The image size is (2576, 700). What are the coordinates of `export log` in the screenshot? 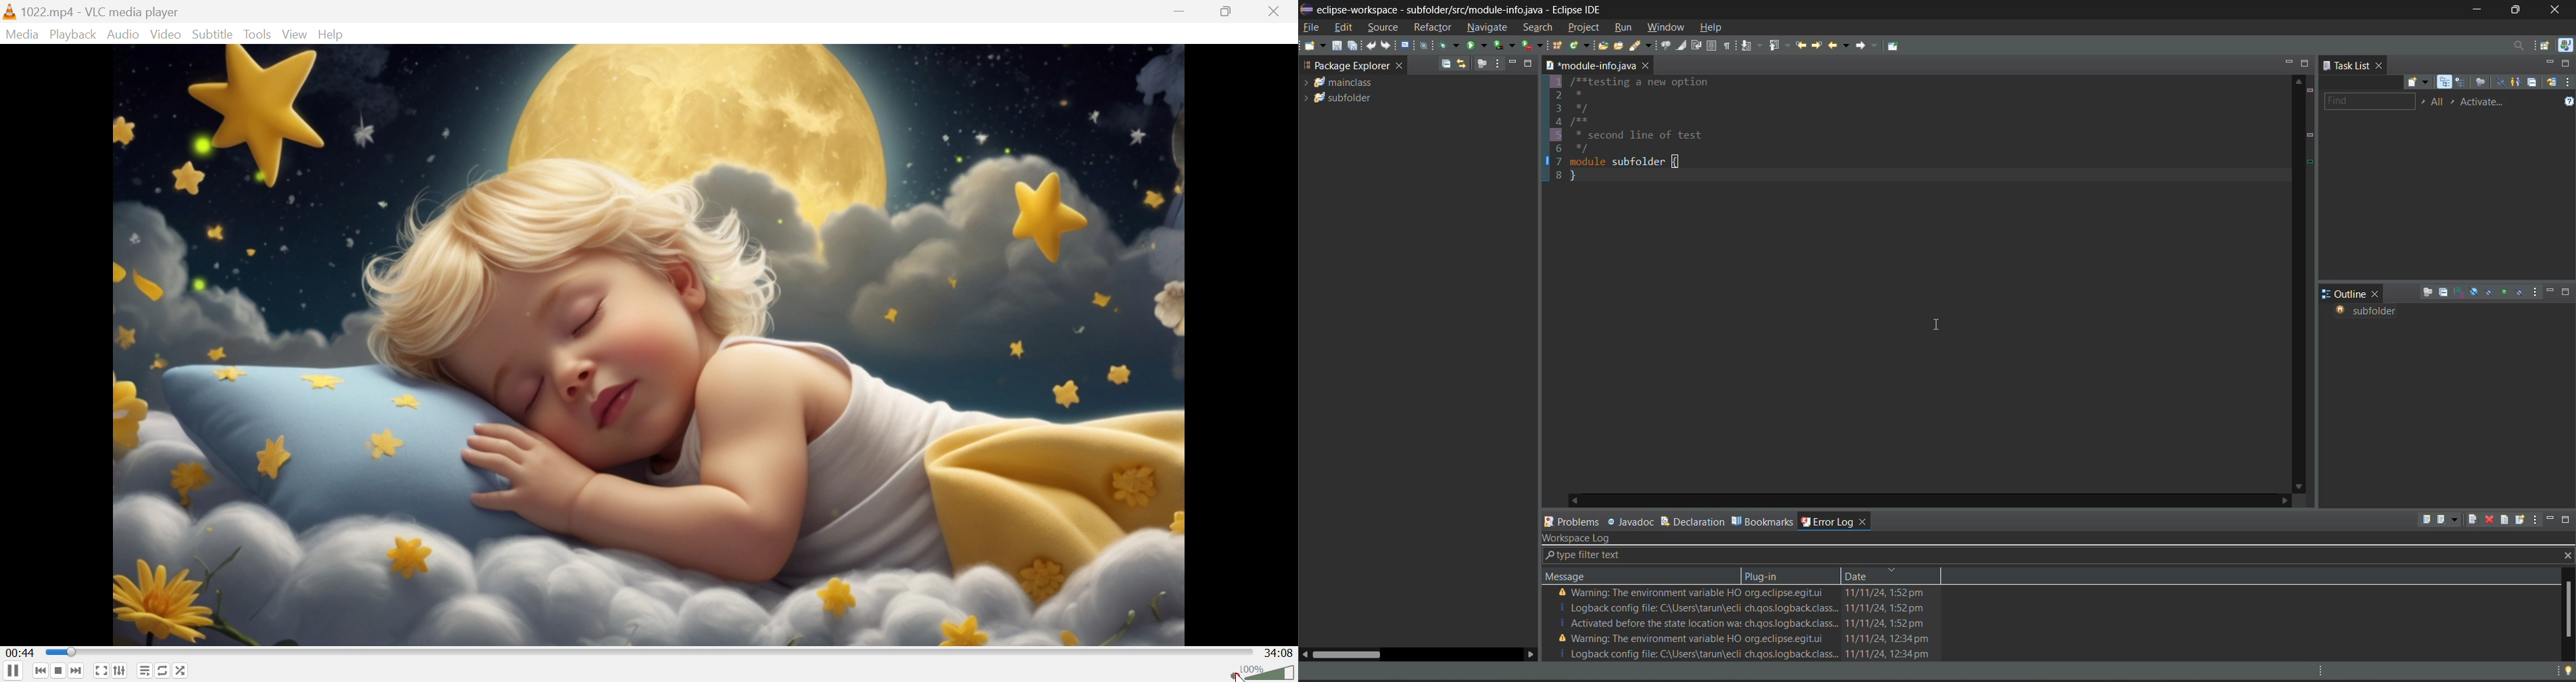 It's located at (2425, 519).